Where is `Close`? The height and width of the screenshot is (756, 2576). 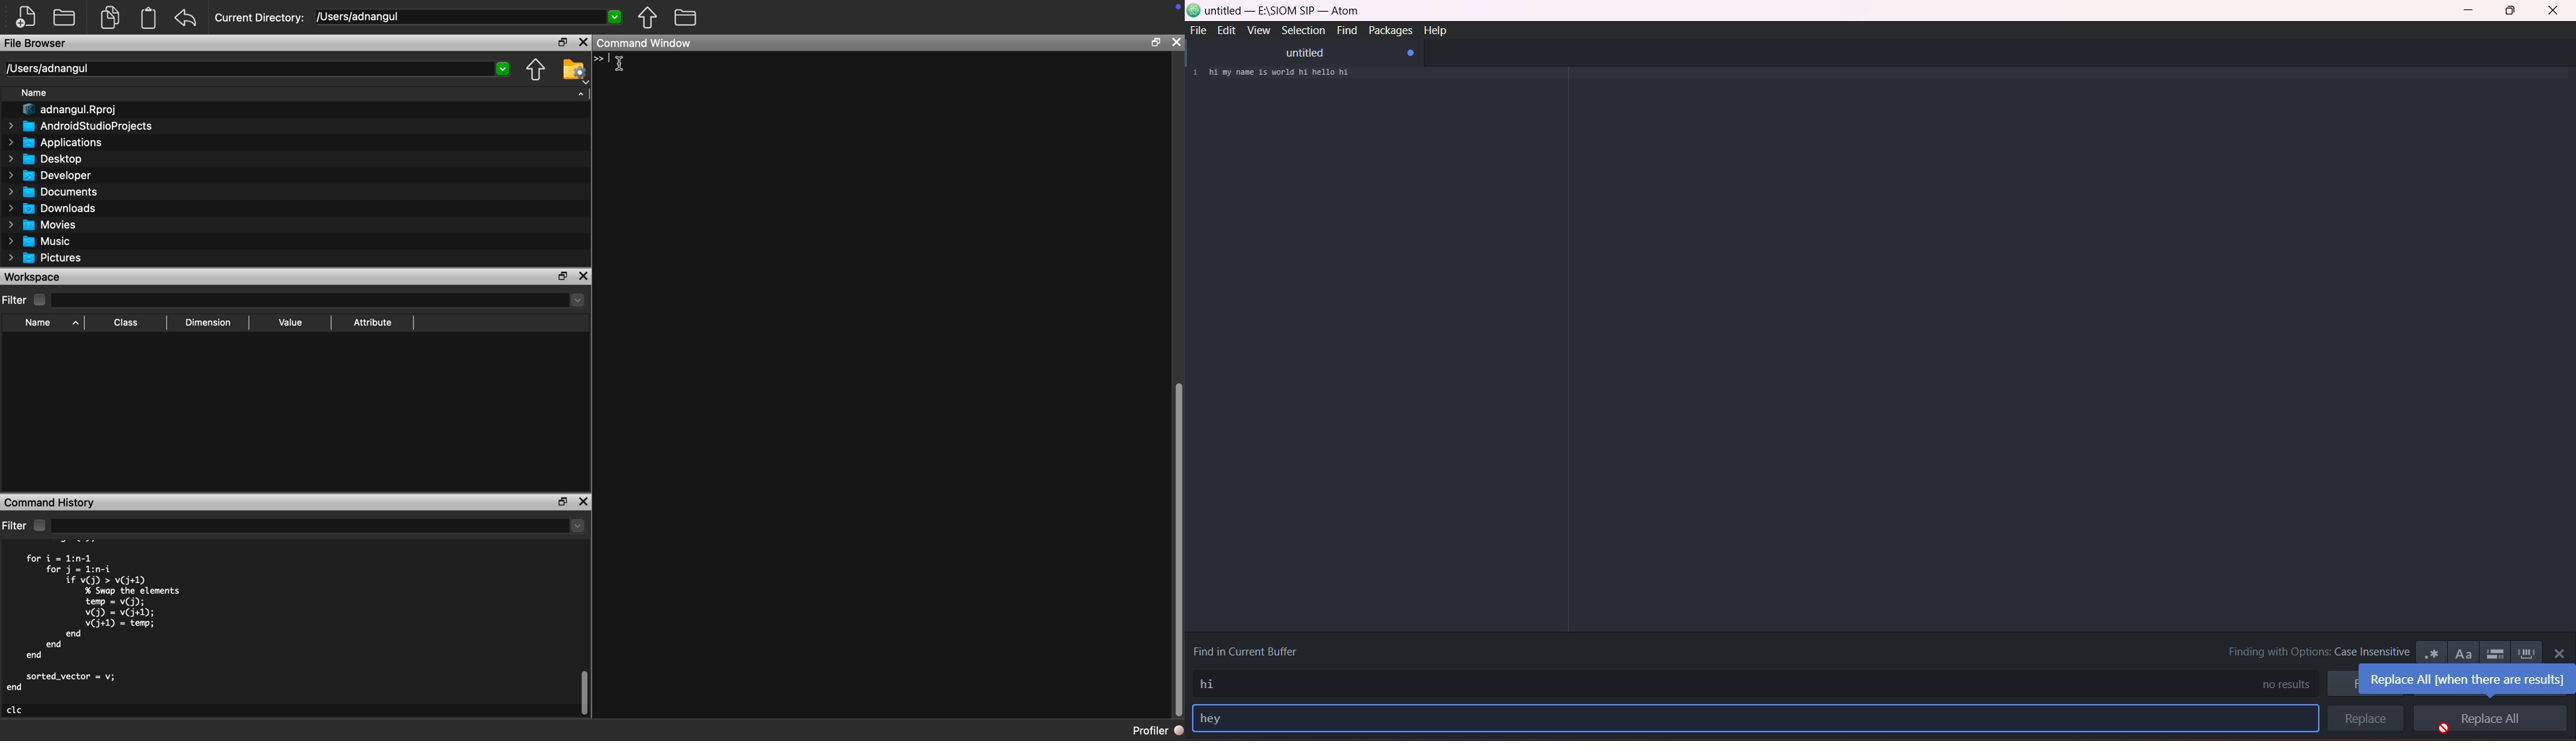
Close is located at coordinates (1176, 42).